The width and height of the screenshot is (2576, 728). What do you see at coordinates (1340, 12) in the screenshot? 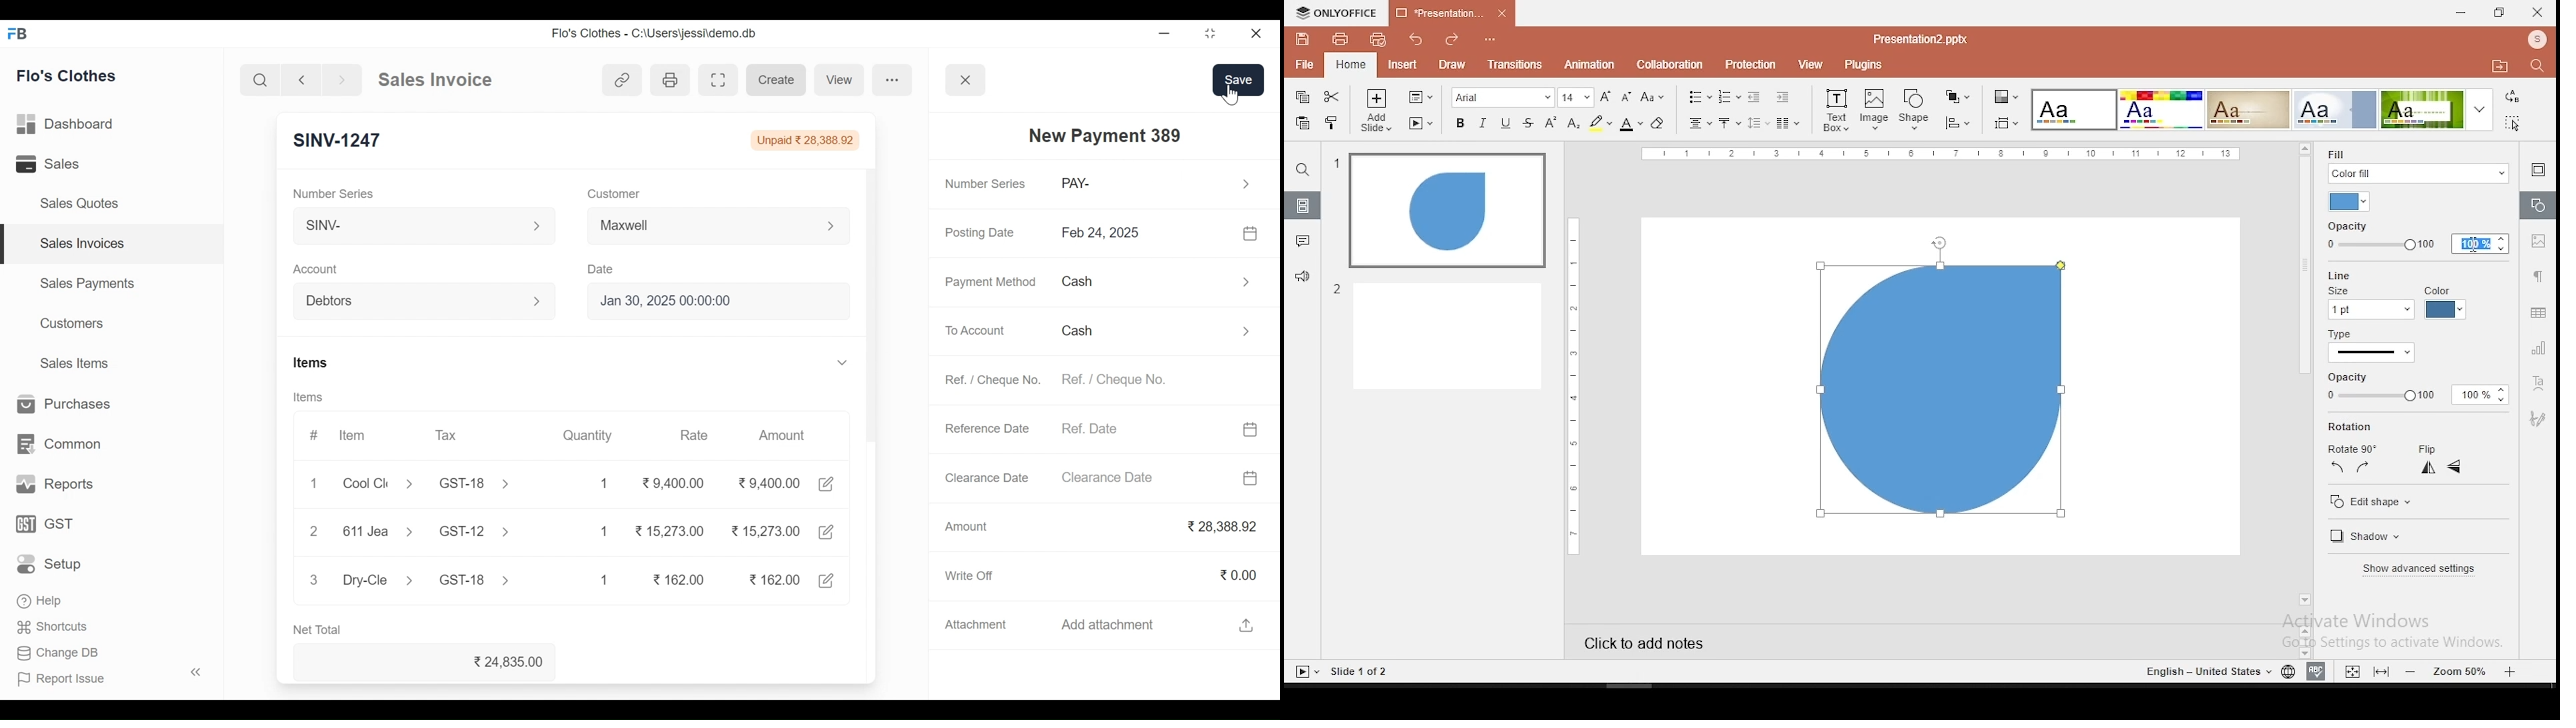
I see `icon` at bounding box center [1340, 12].